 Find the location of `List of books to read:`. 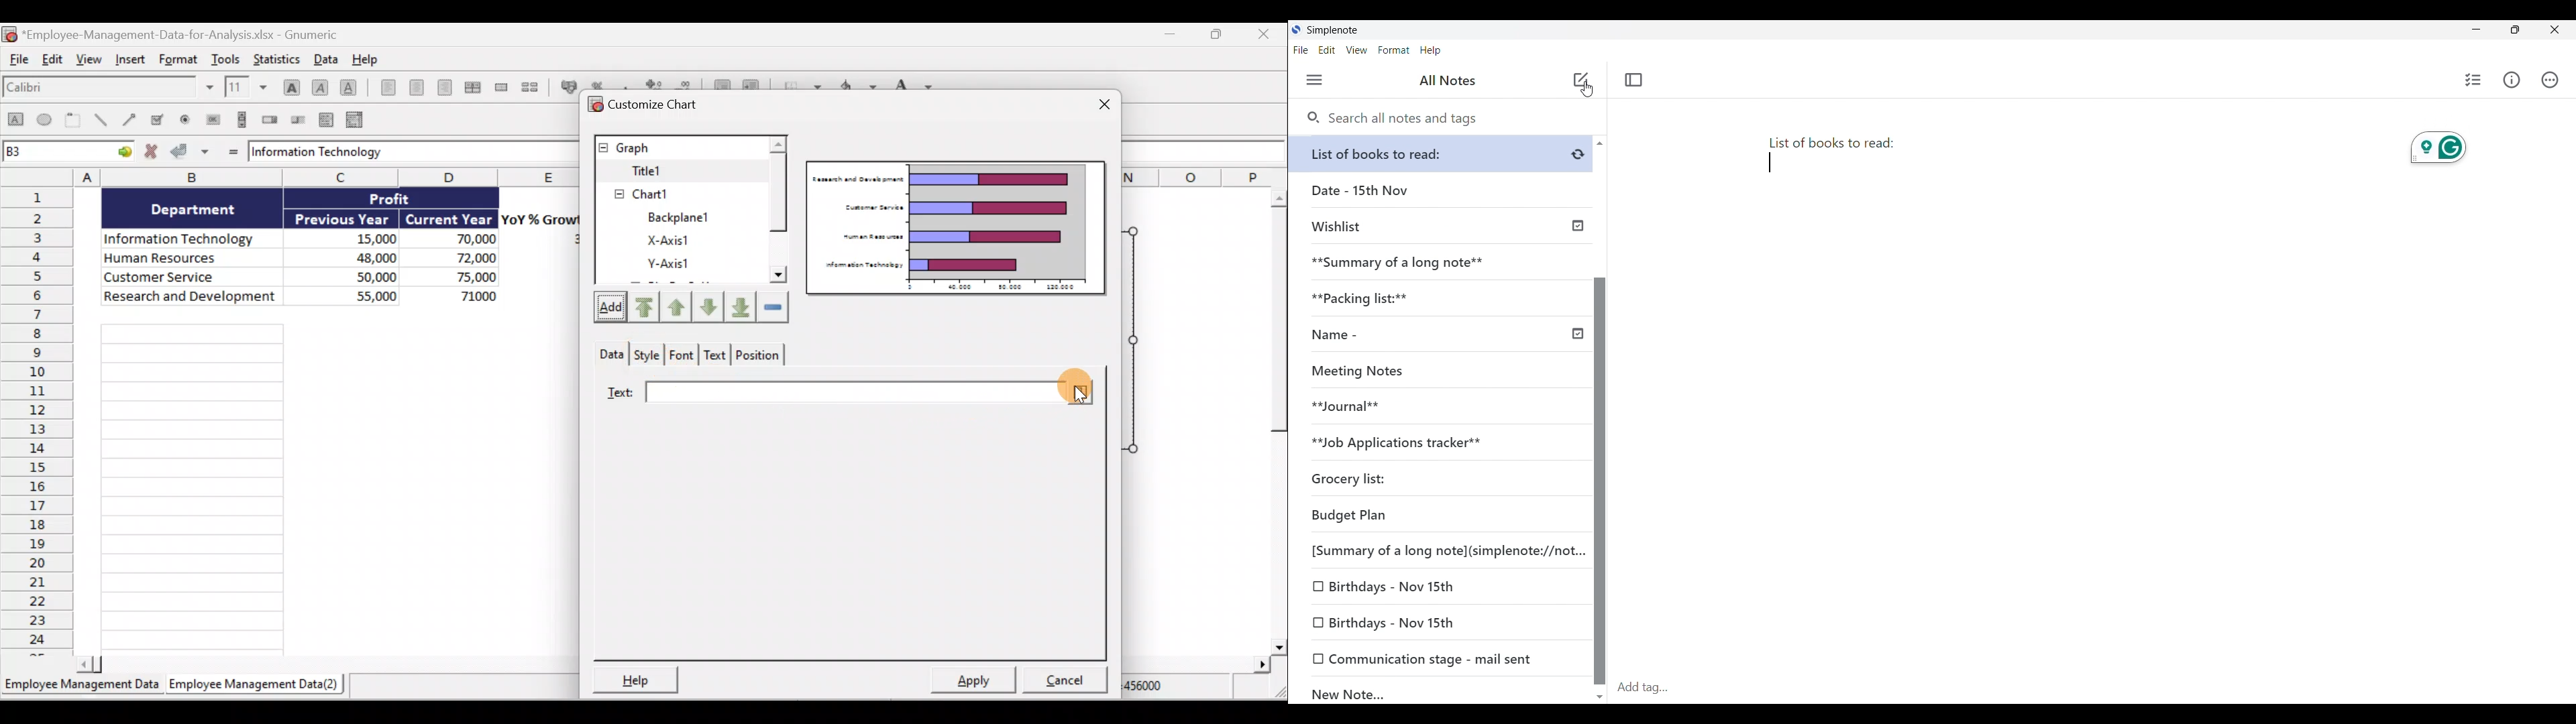

List of books to read: is located at coordinates (1838, 158).